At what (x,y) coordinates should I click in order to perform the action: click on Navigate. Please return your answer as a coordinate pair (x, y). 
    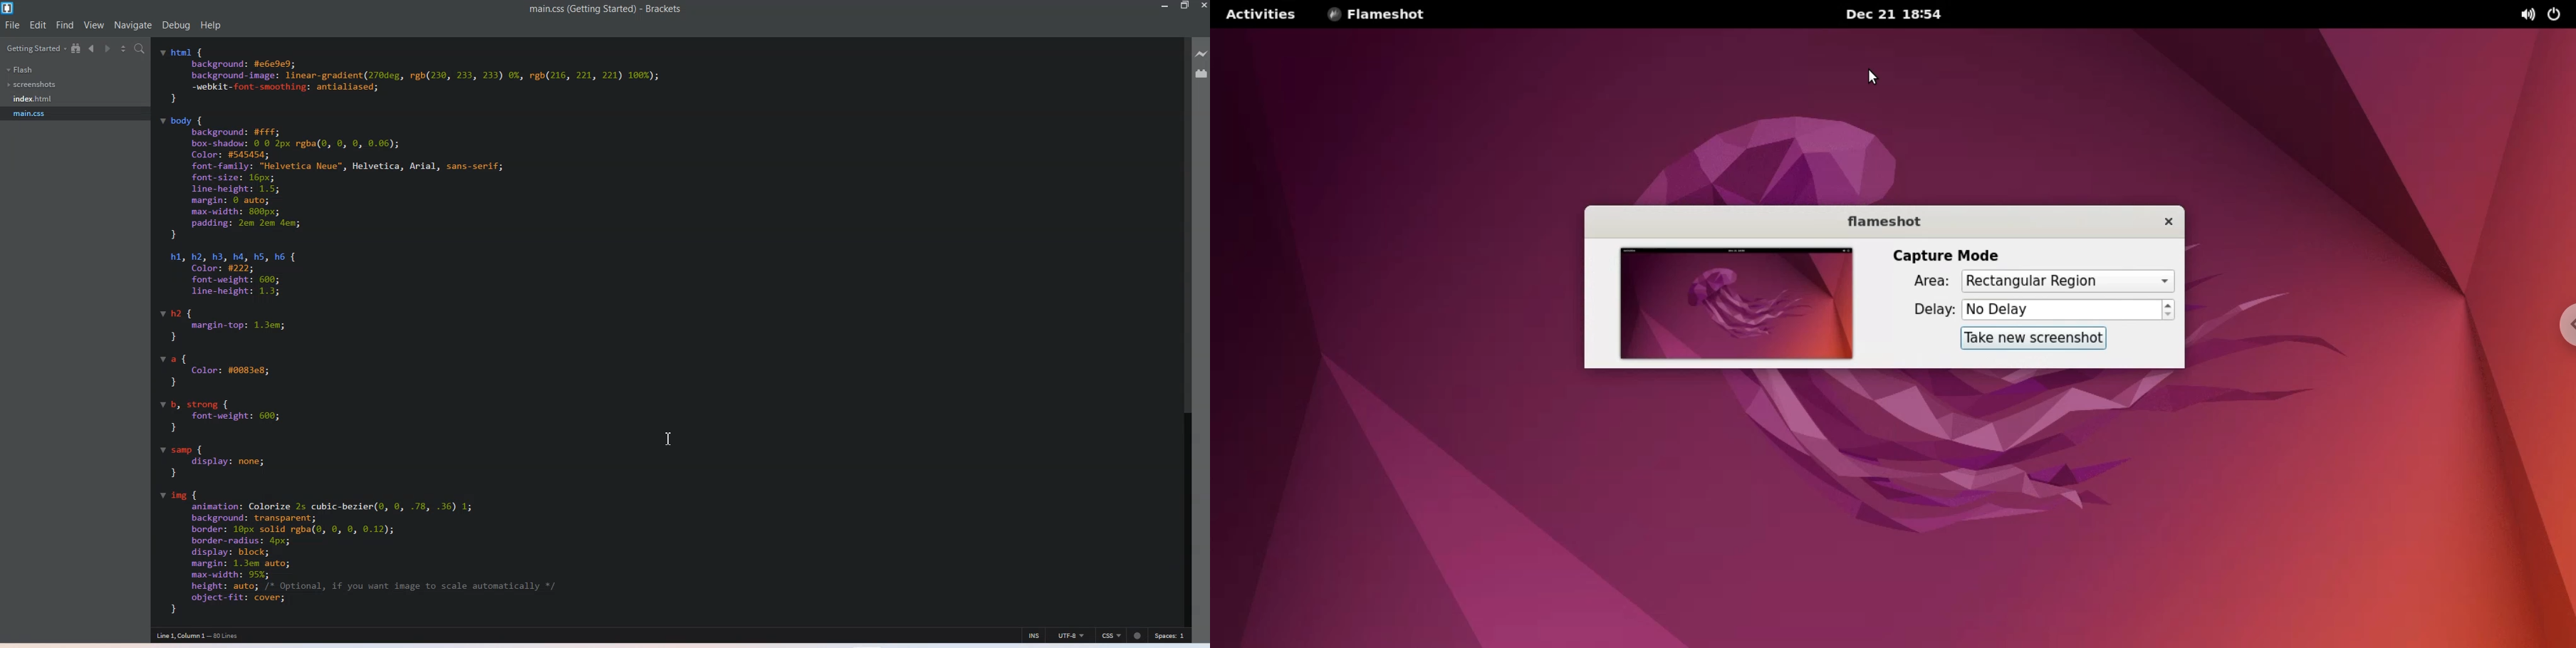
    Looking at the image, I should click on (133, 25).